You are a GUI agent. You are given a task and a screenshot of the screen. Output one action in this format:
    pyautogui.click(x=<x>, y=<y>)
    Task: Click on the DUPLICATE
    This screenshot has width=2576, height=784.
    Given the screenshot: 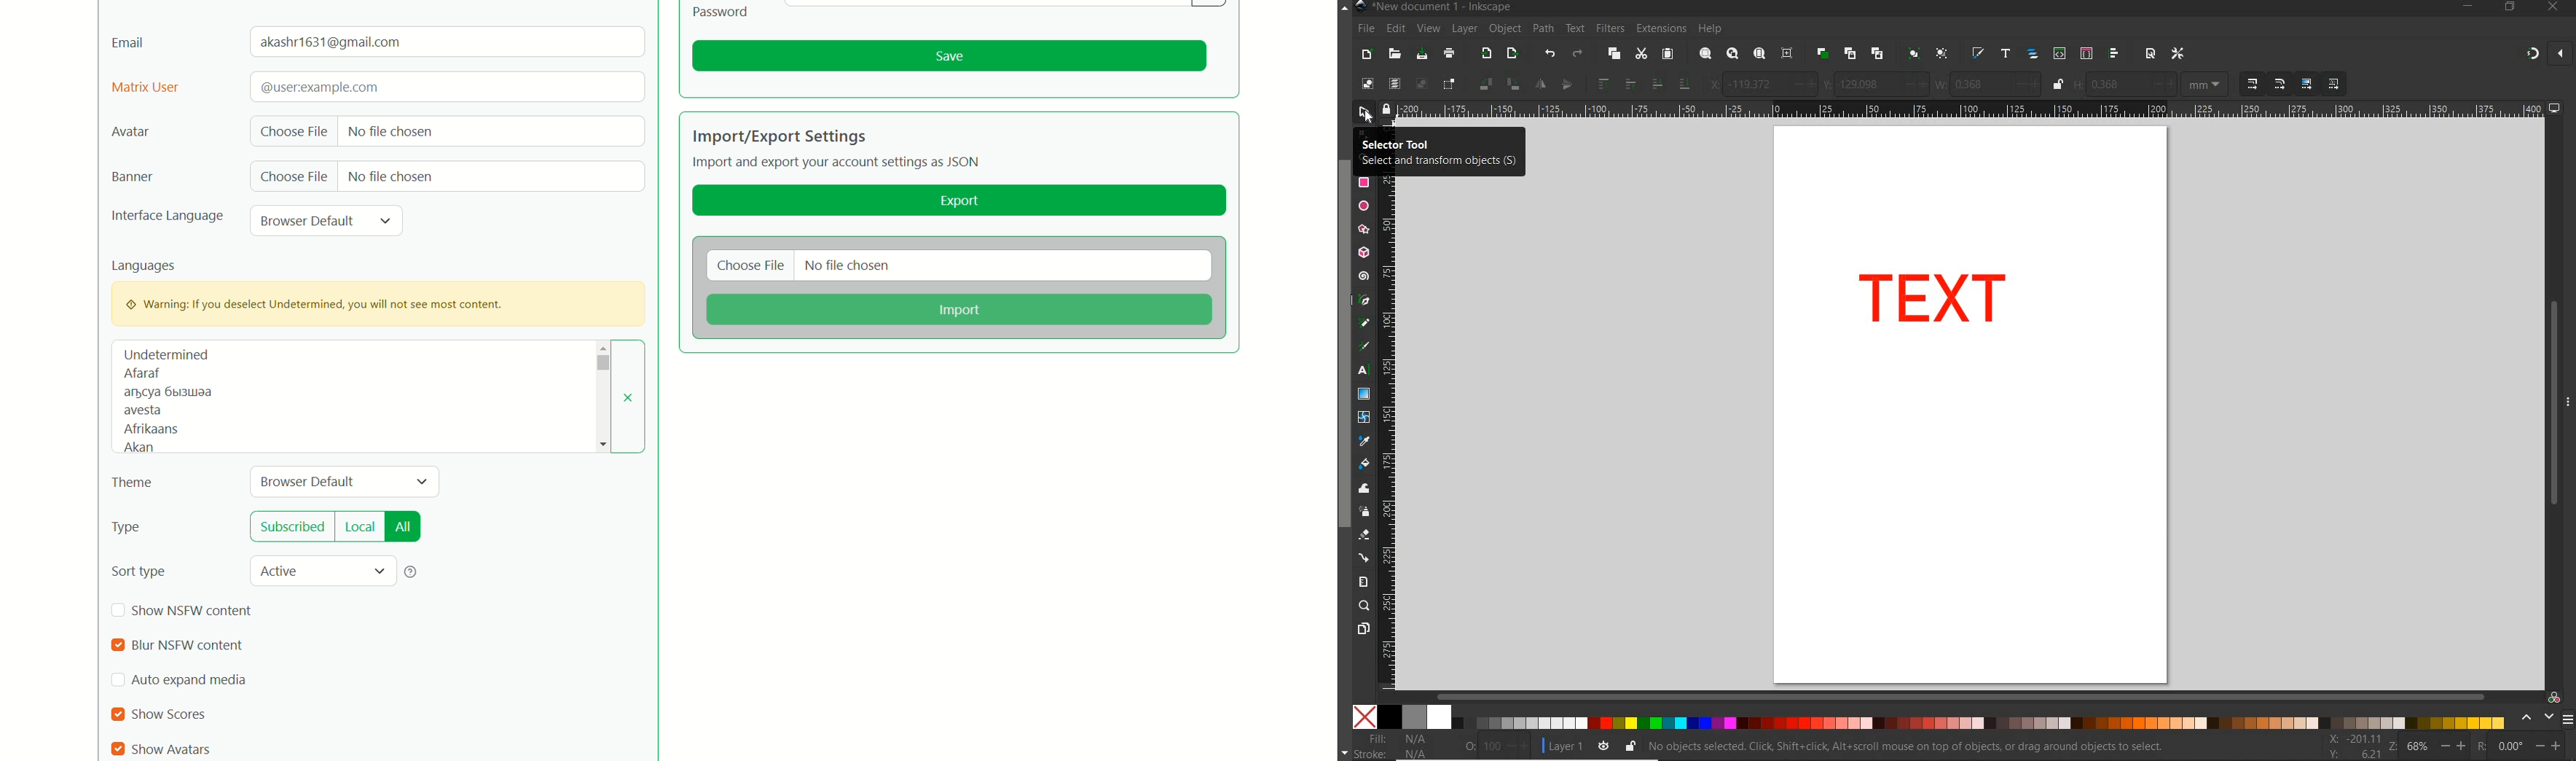 What is the action you would take?
    pyautogui.click(x=1821, y=54)
    